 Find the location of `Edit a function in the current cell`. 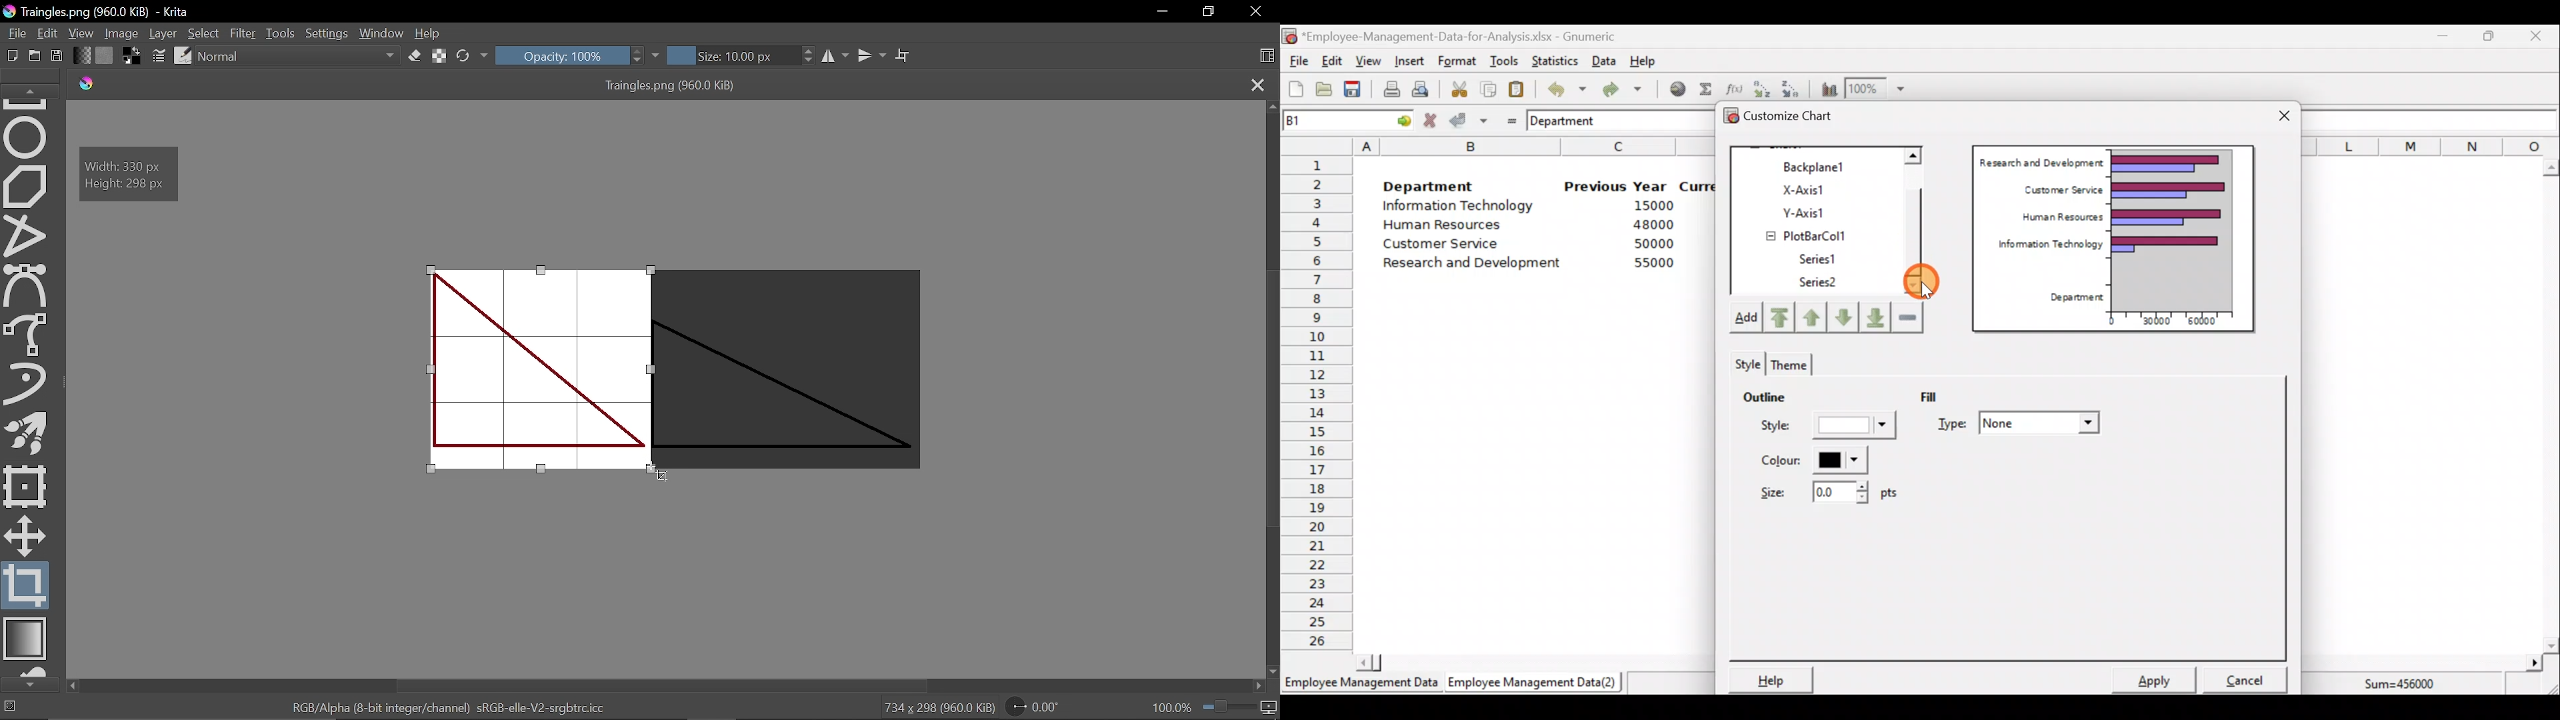

Edit a function in the current cell is located at coordinates (1733, 88).